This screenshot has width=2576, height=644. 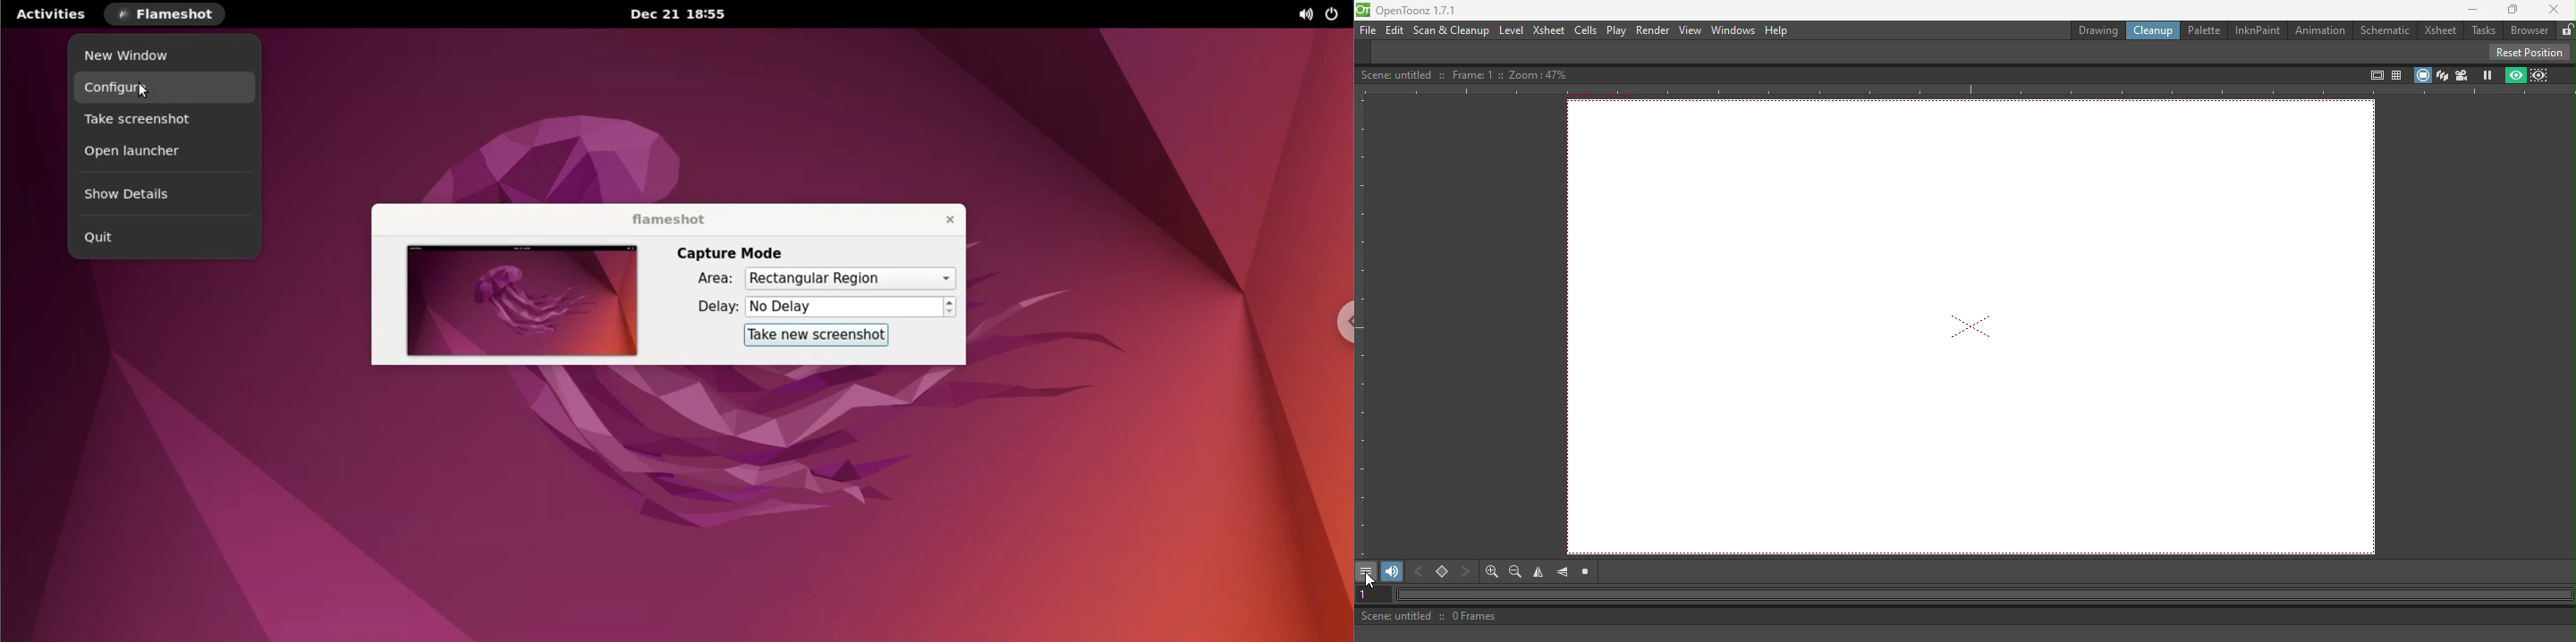 What do you see at coordinates (515, 302) in the screenshot?
I see `screenshot preview` at bounding box center [515, 302].